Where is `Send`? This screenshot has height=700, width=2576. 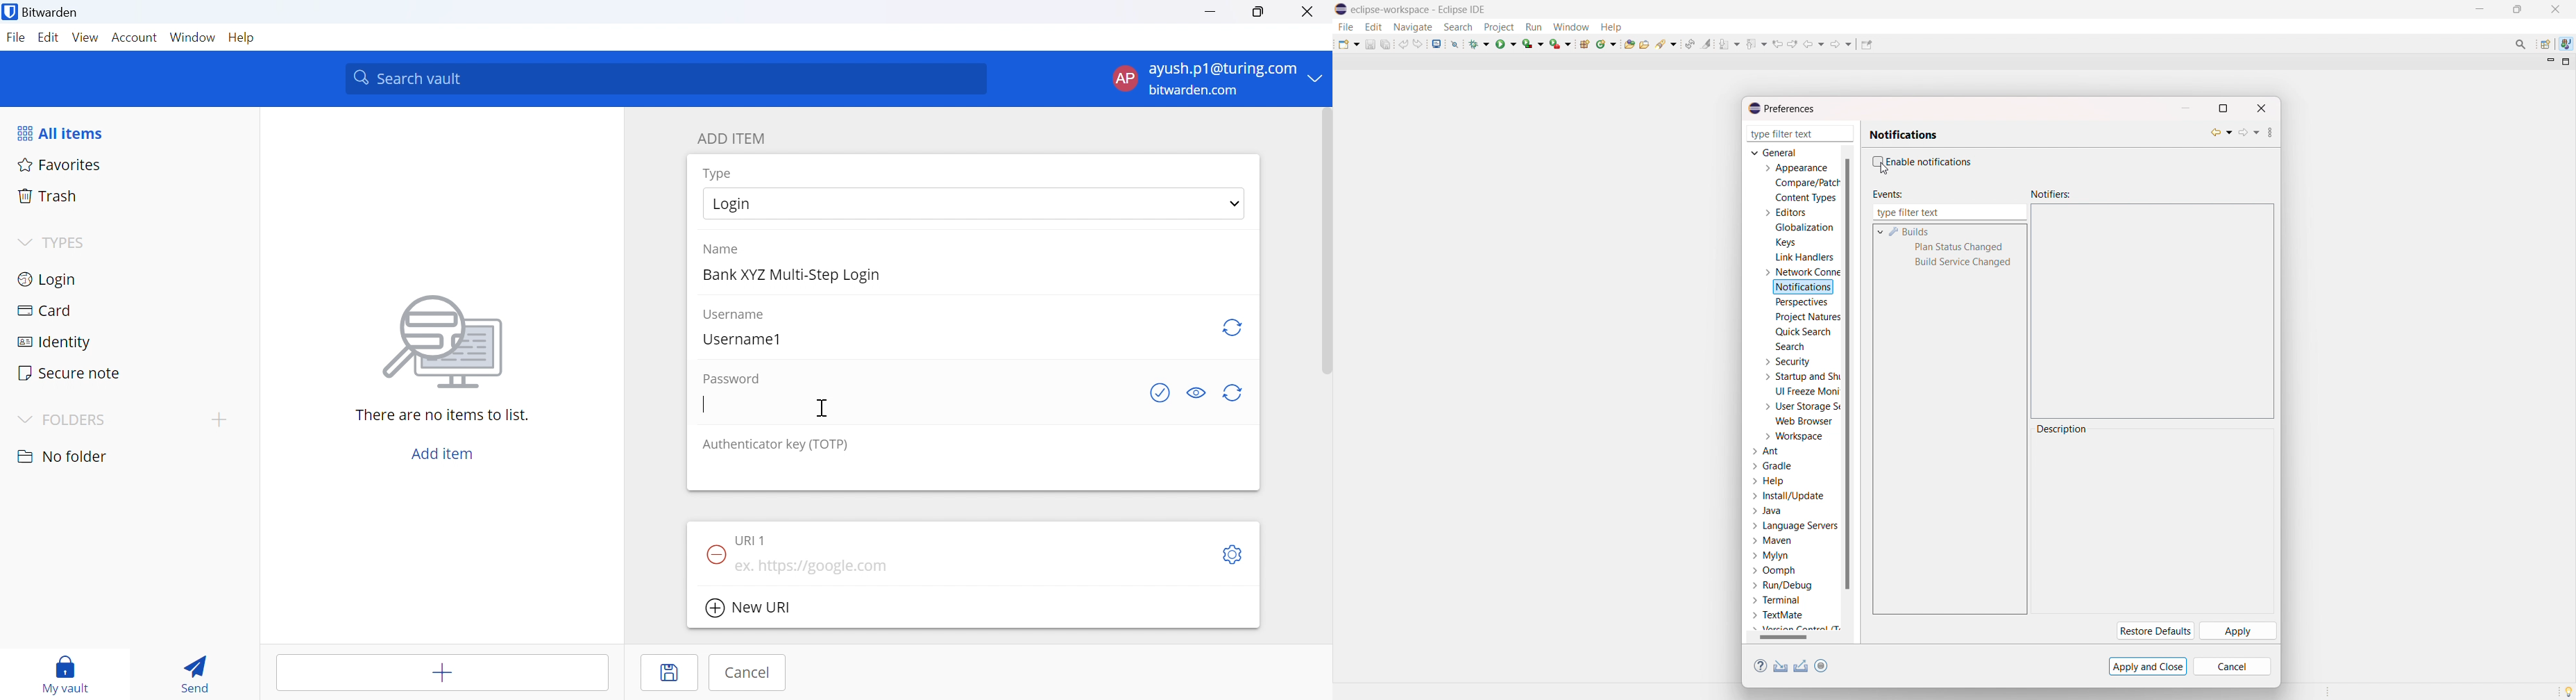 Send is located at coordinates (198, 670).